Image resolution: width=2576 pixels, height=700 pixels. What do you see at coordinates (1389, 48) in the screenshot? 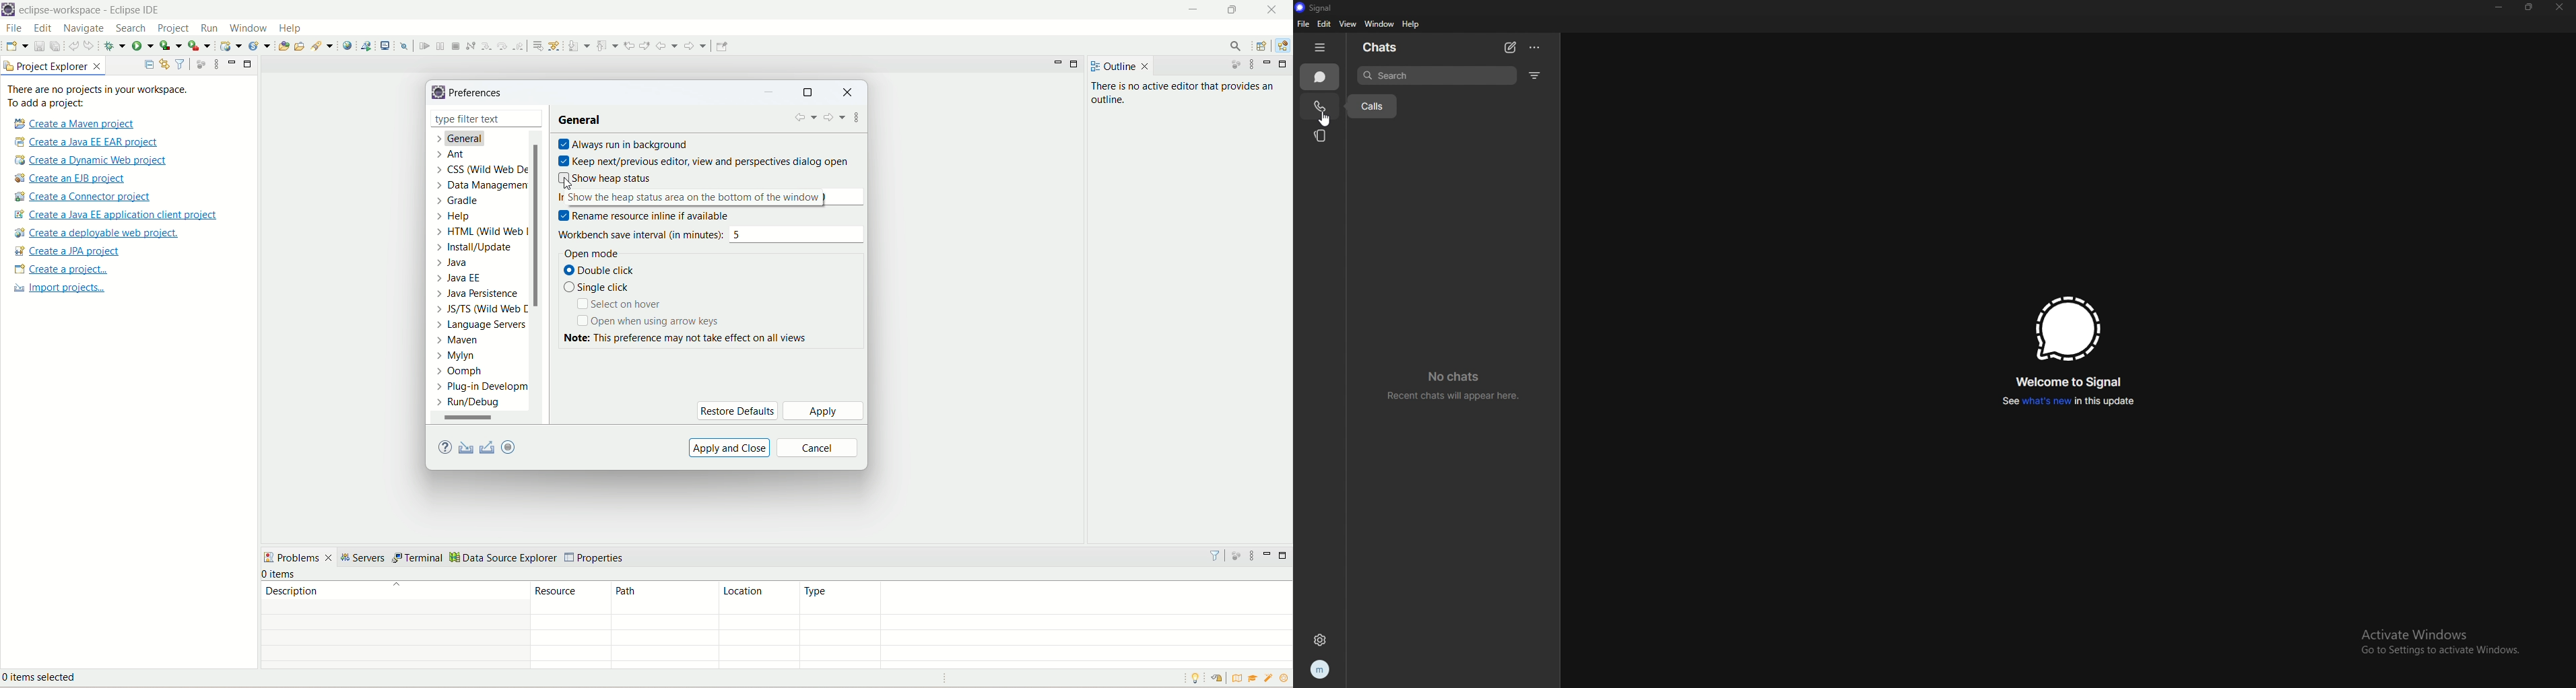
I see `chats` at bounding box center [1389, 48].